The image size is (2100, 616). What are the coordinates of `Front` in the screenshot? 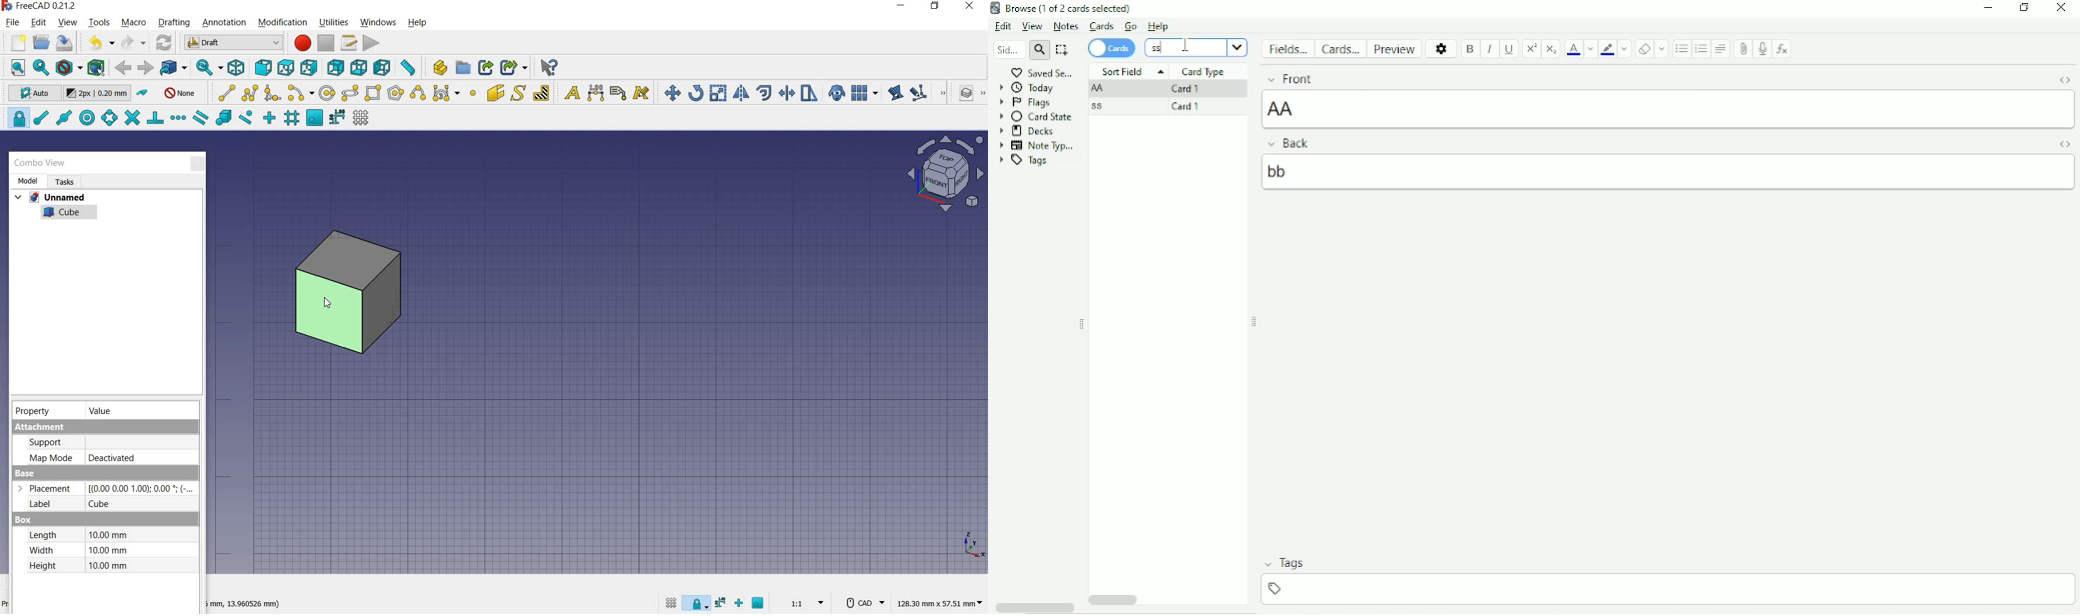 It's located at (1649, 77).